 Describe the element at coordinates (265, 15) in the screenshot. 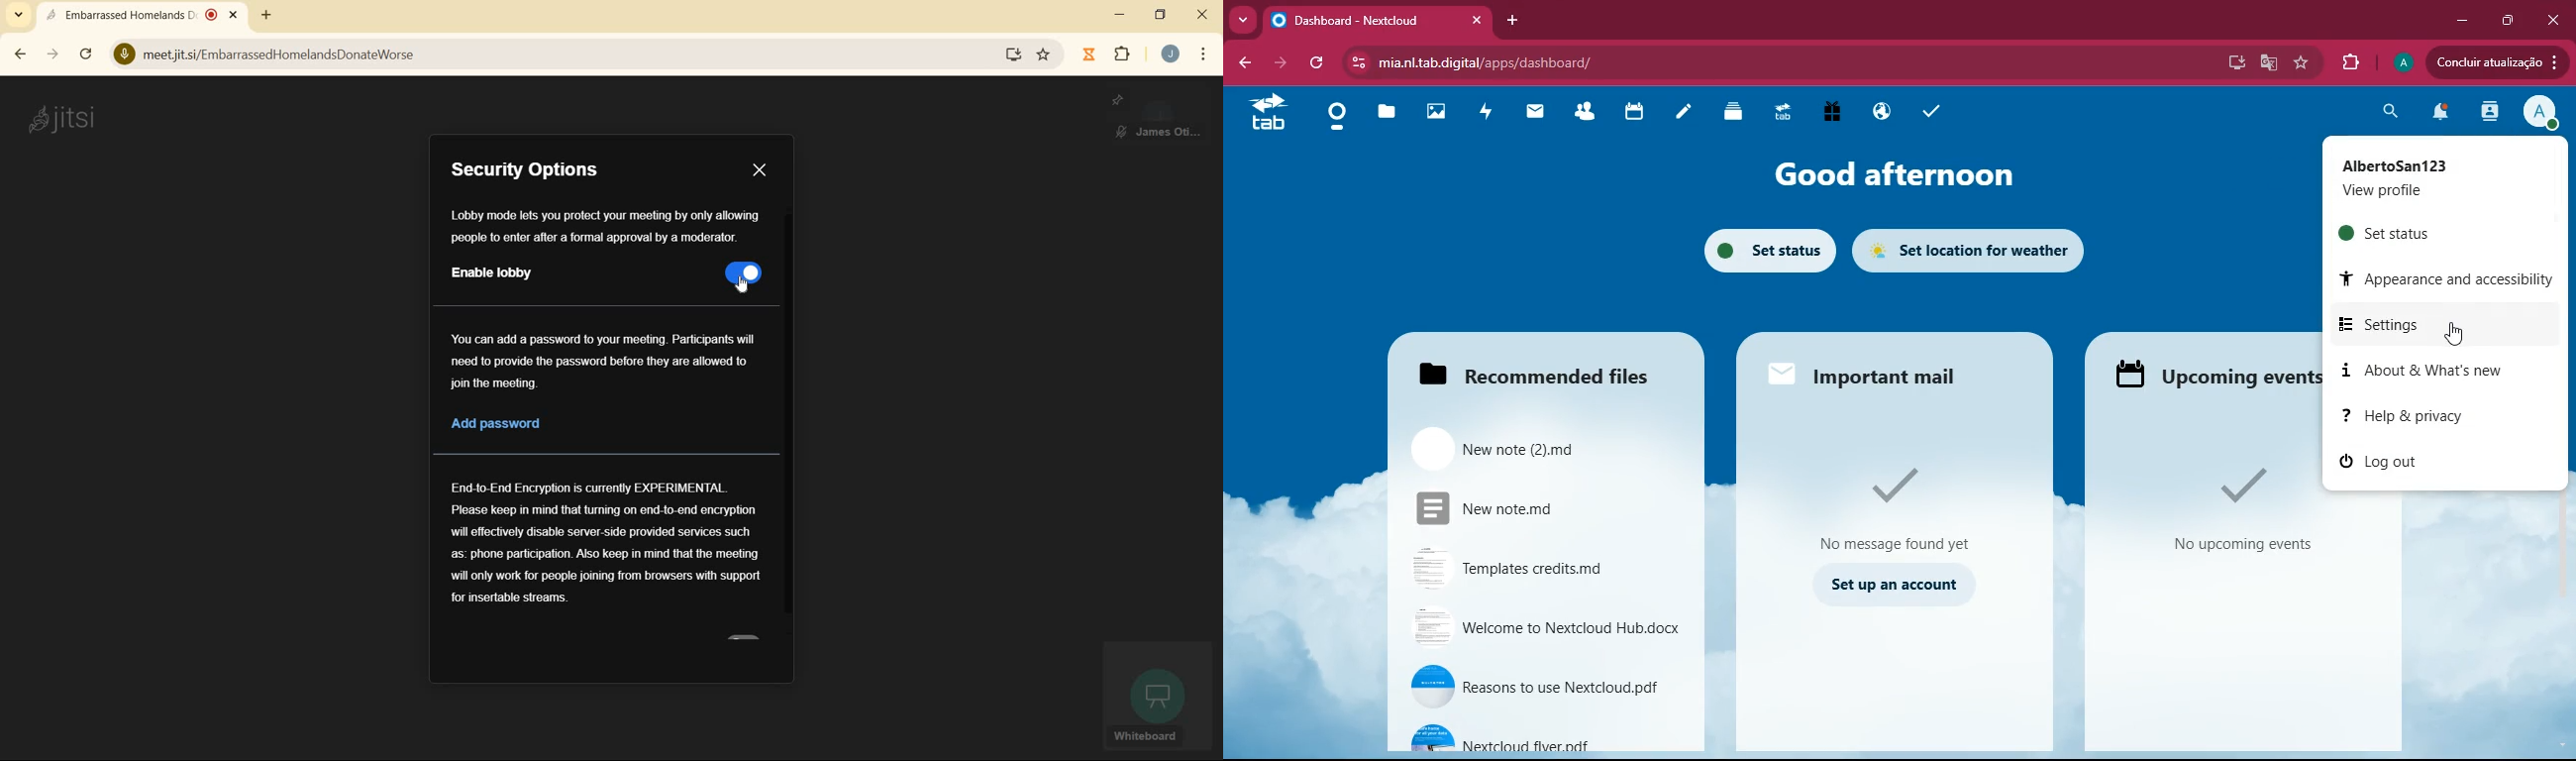

I see `new tab` at that location.